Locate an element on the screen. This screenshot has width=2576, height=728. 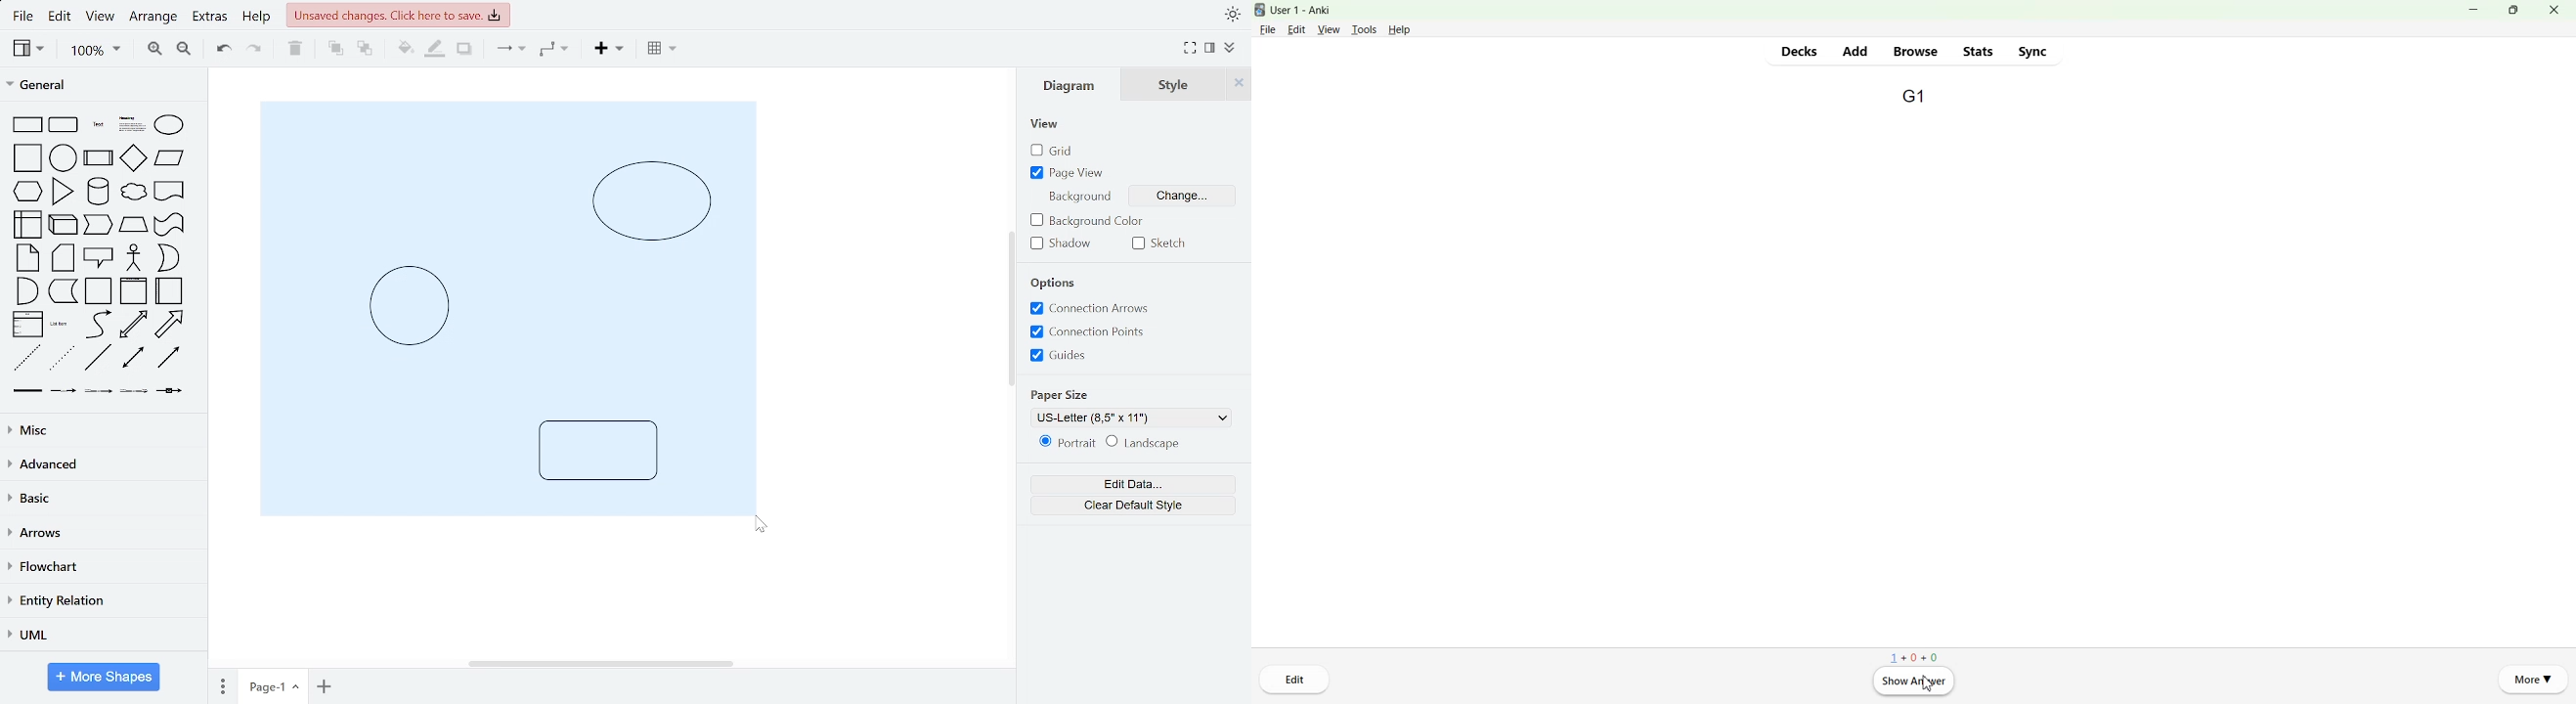
shadow is located at coordinates (463, 50).